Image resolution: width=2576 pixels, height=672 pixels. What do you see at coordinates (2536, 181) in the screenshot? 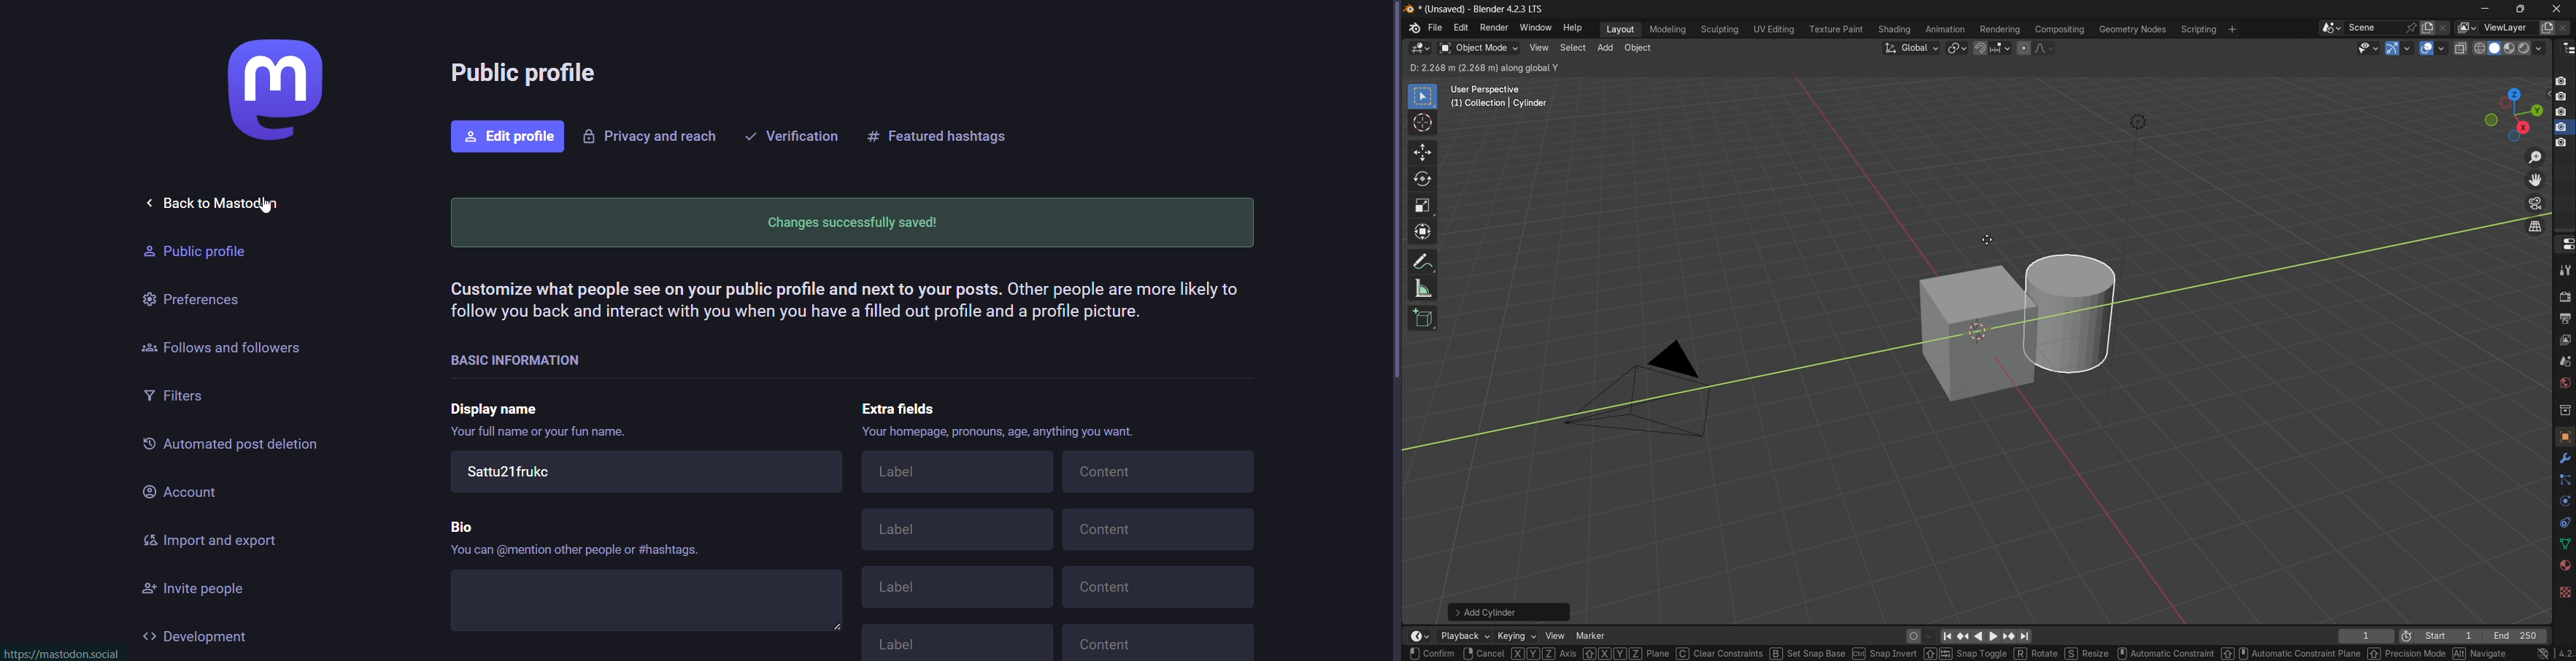
I see `move view layer` at bounding box center [2536, 181].